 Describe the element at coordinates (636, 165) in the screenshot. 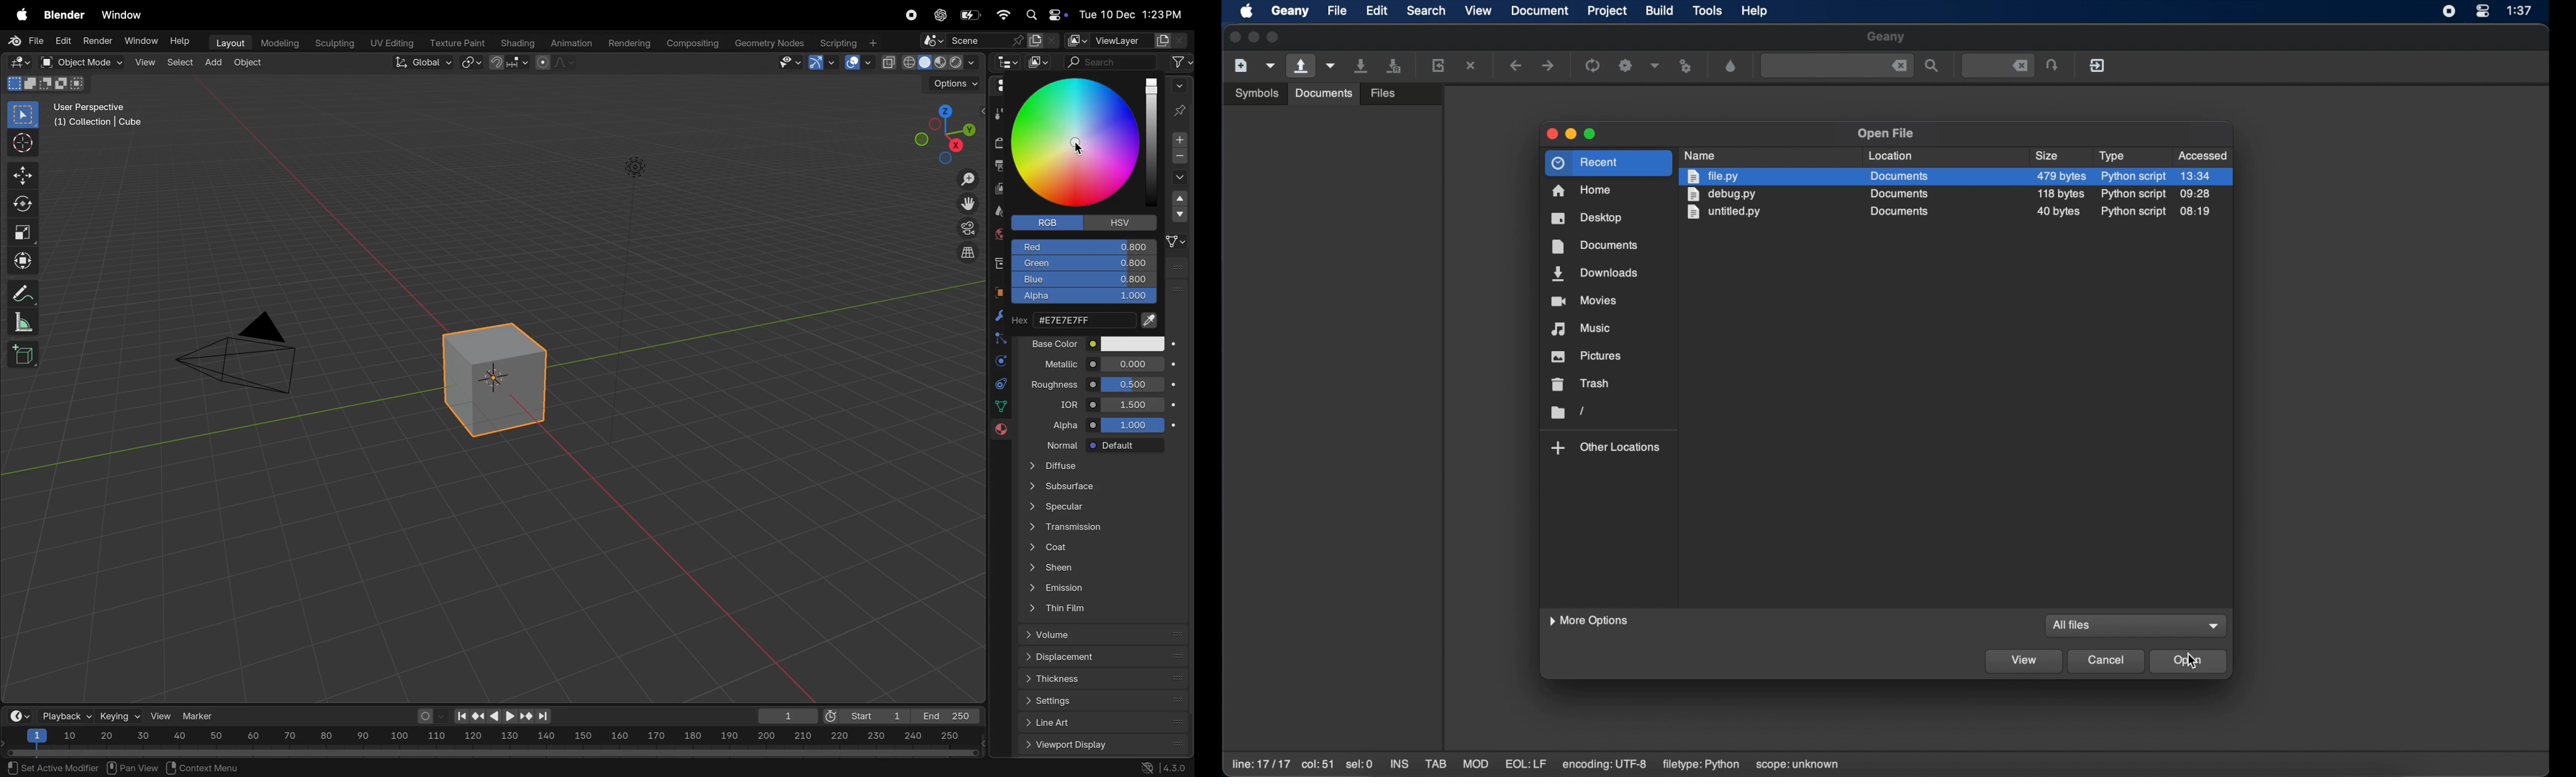

I see `light` at that location.